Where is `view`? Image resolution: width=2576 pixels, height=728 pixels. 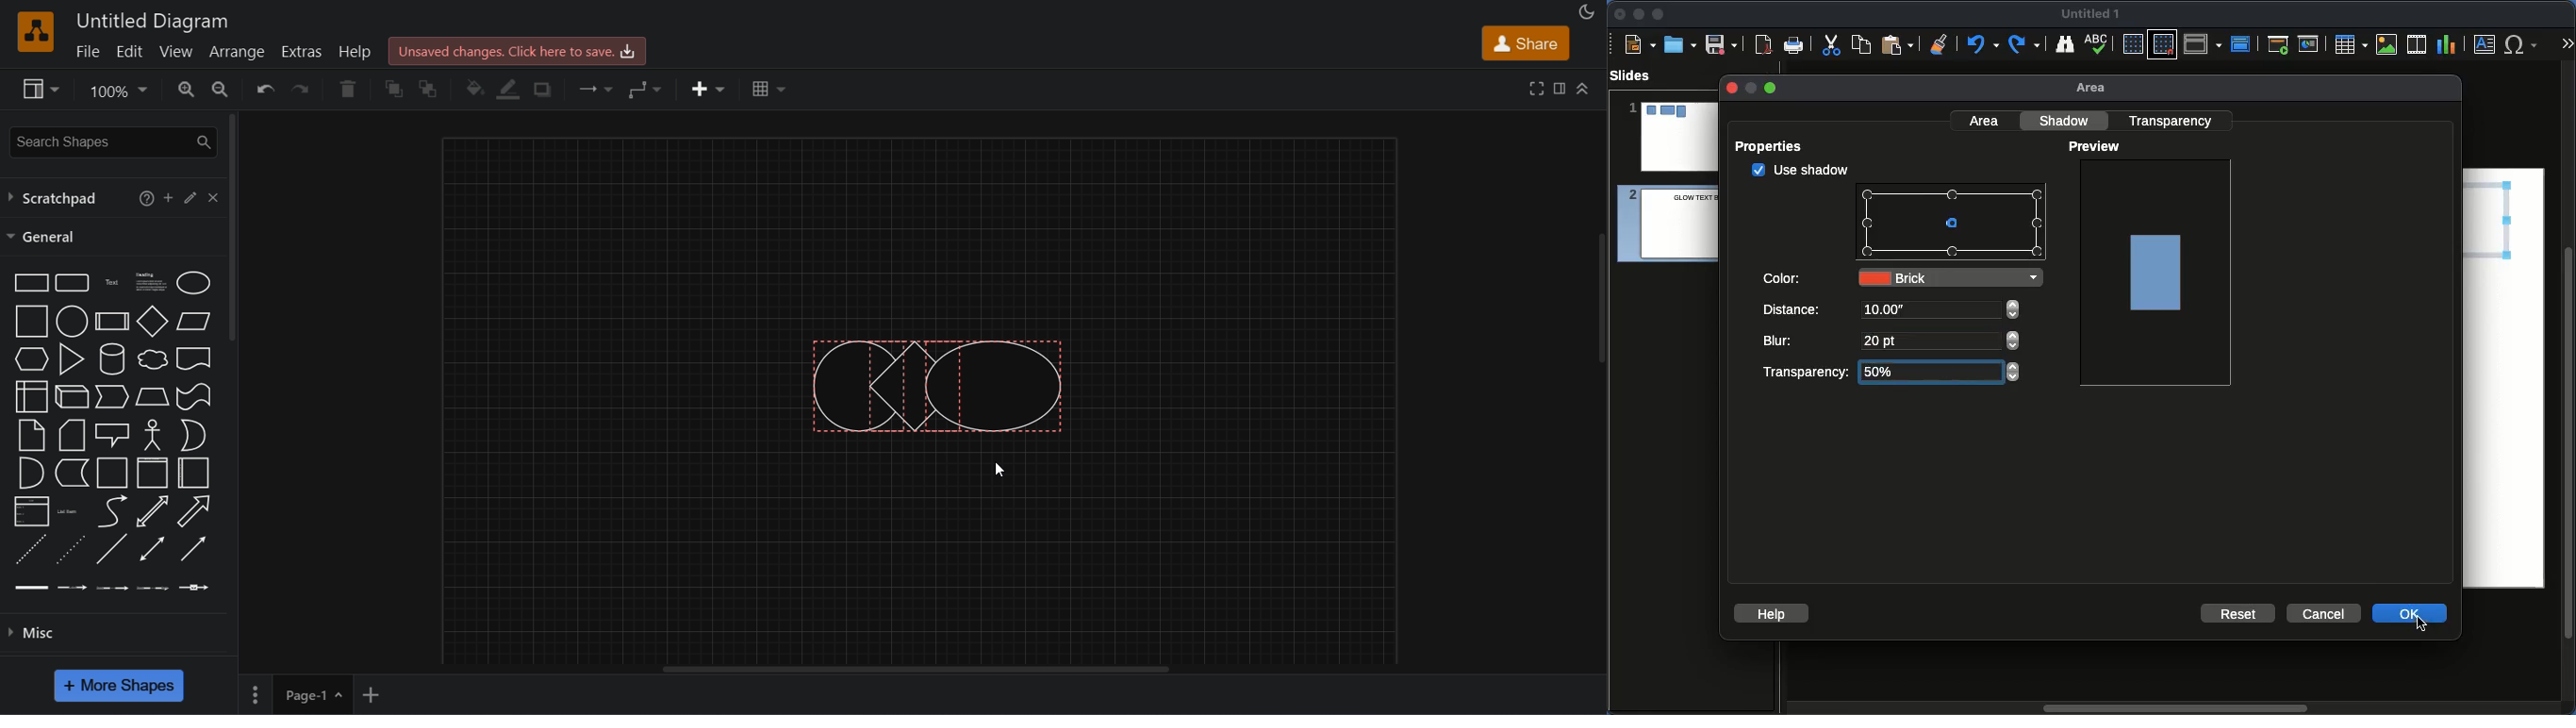
view is located at coordinates (38, 89).